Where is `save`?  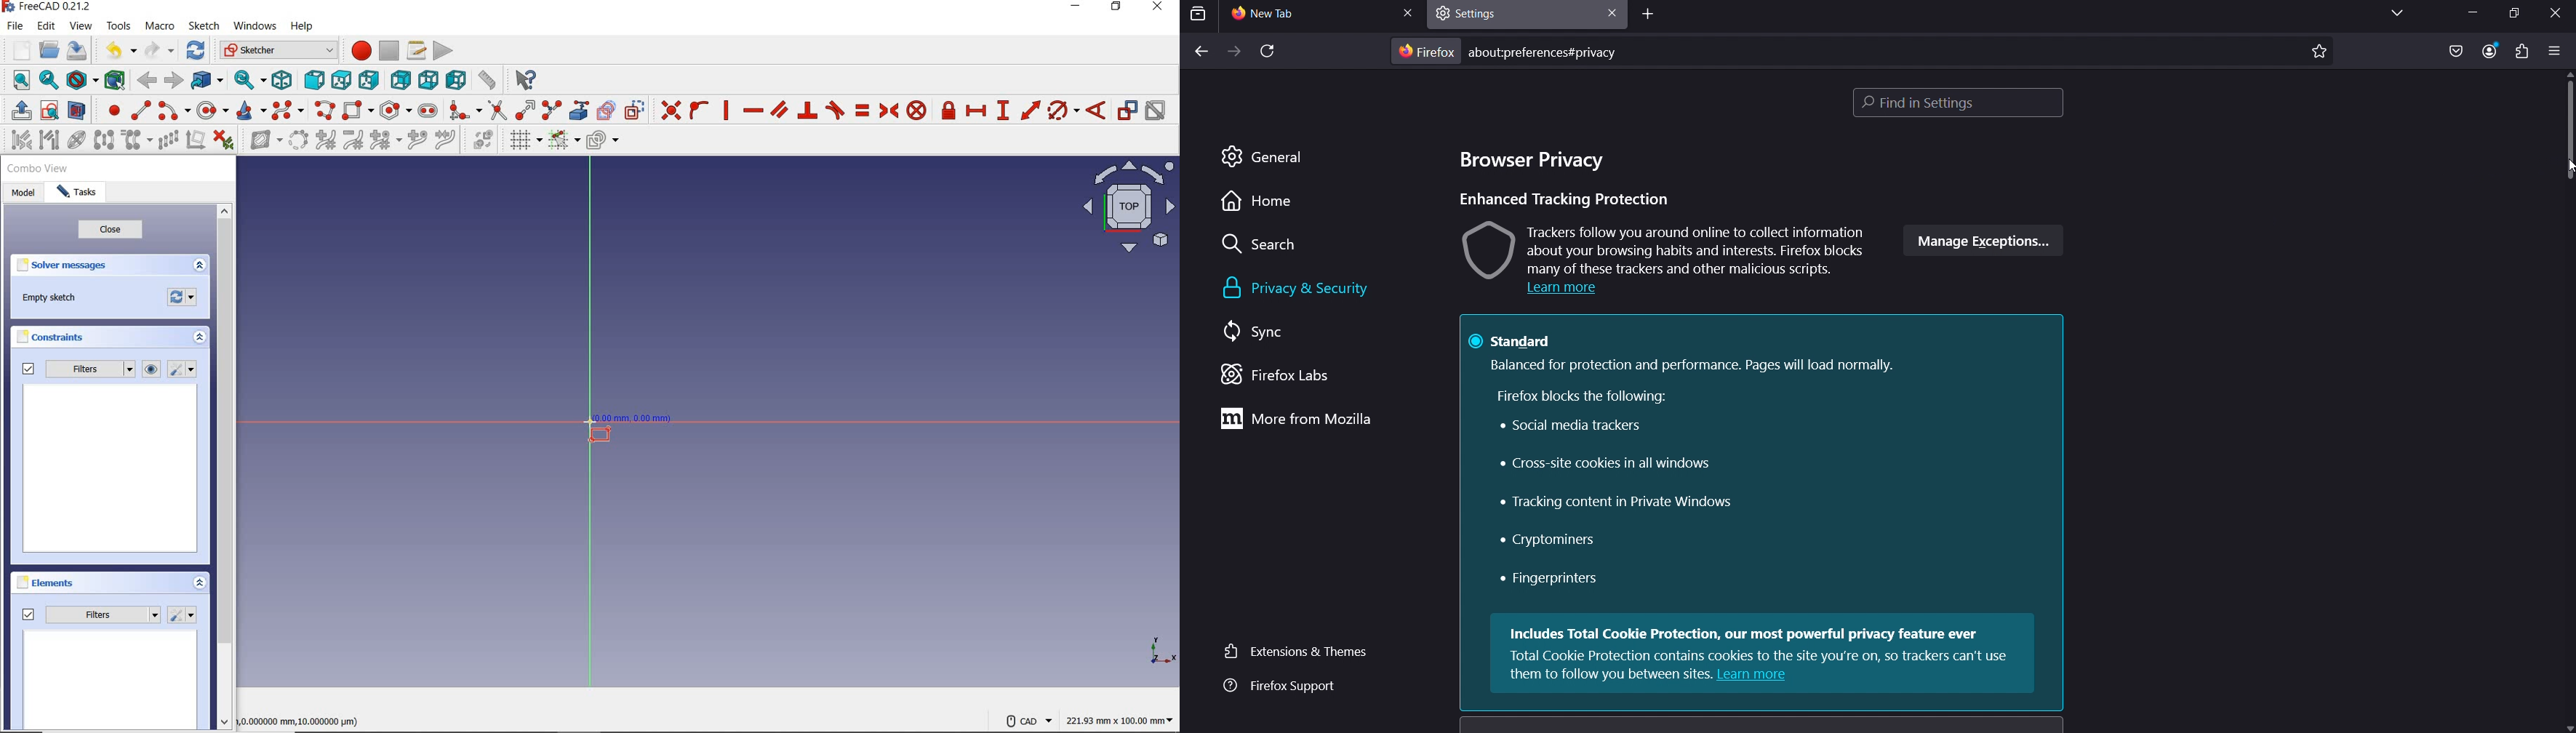
save is located at coordinates (79, 52).